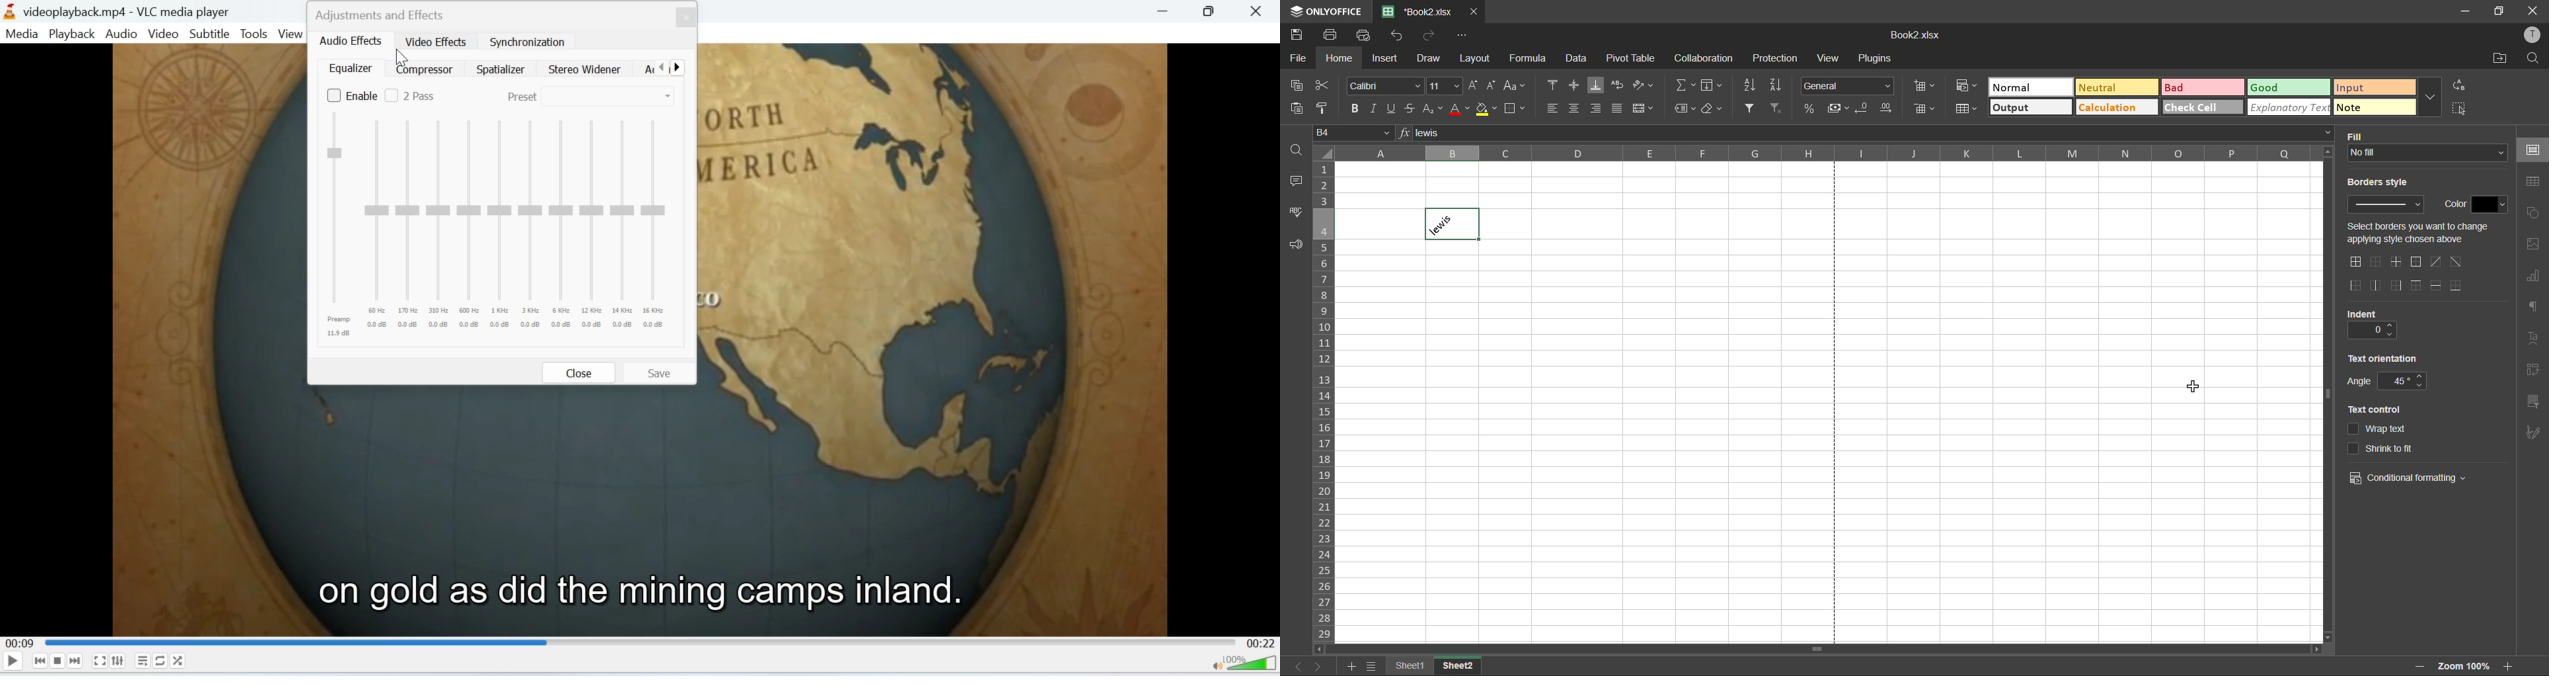 The width and height of the screenshot is (2576, 700). Describe the element at coordinates (2467, 665) in the screenshot. I see `zoom factor` at that location.